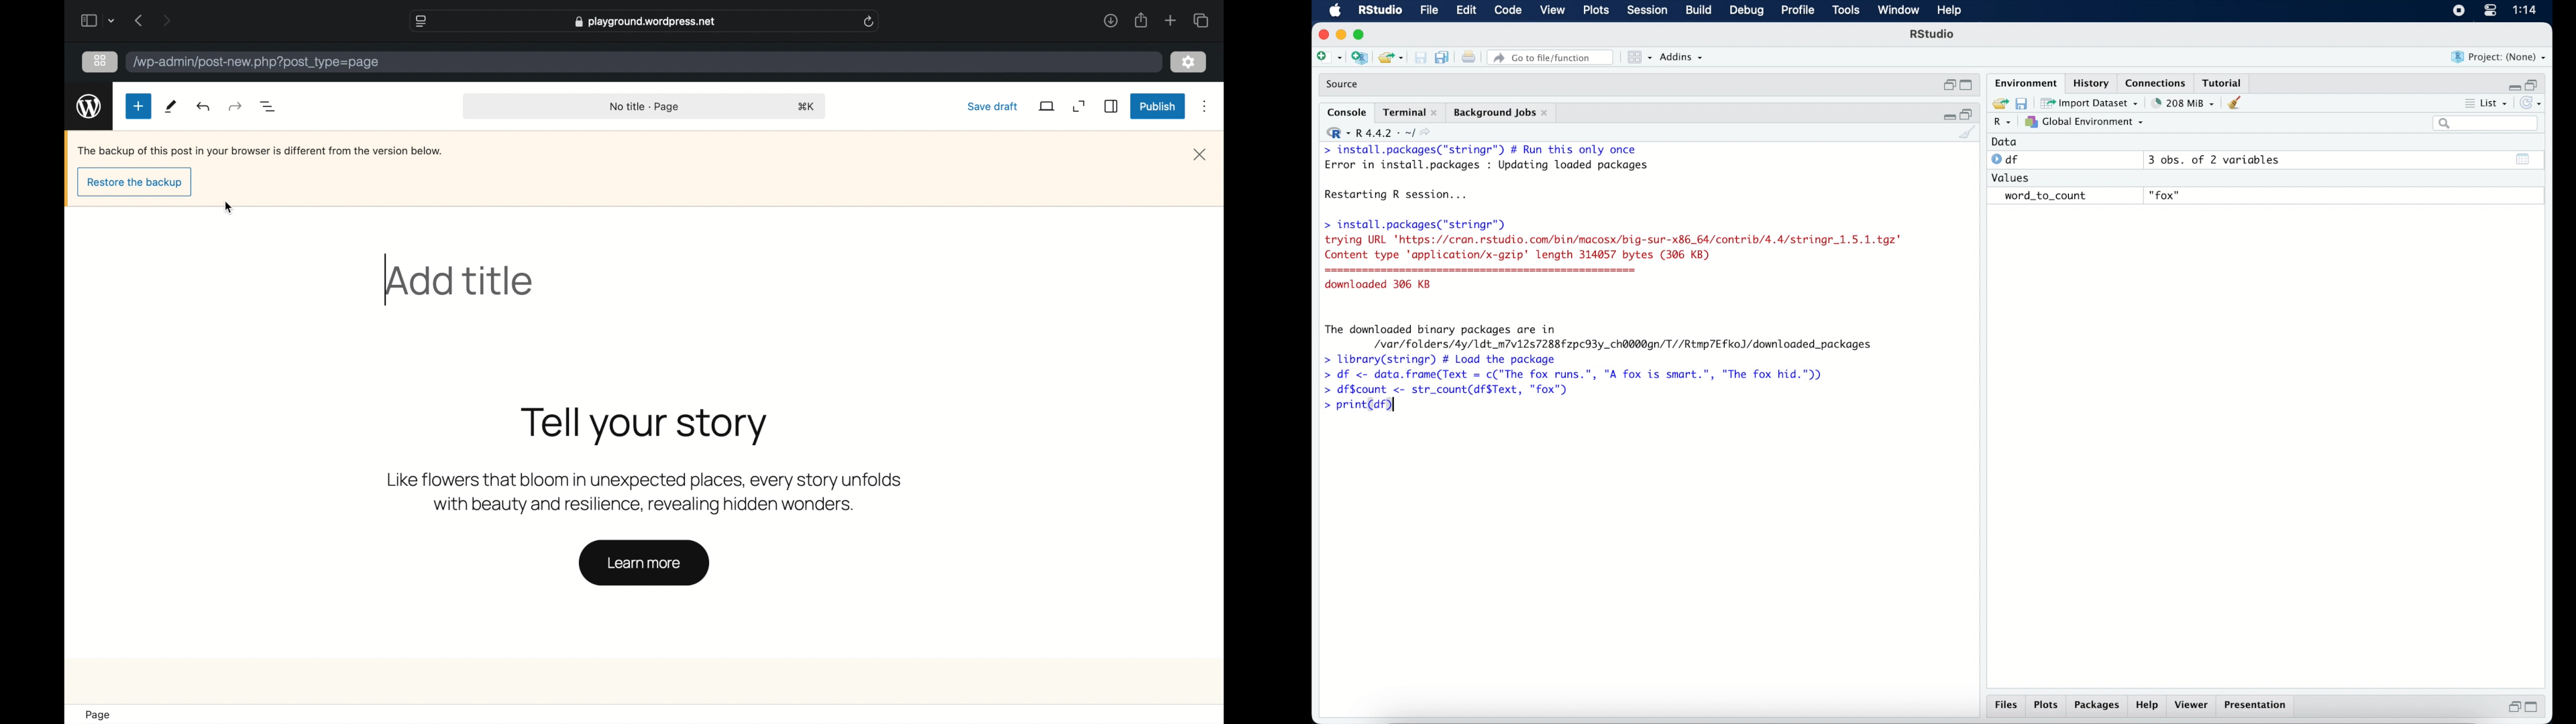 The image size is (2576, 728). What do you see at coordinates (2097, 706) in the screenshot?
I see `packages` at bounding box center [2097, 706].